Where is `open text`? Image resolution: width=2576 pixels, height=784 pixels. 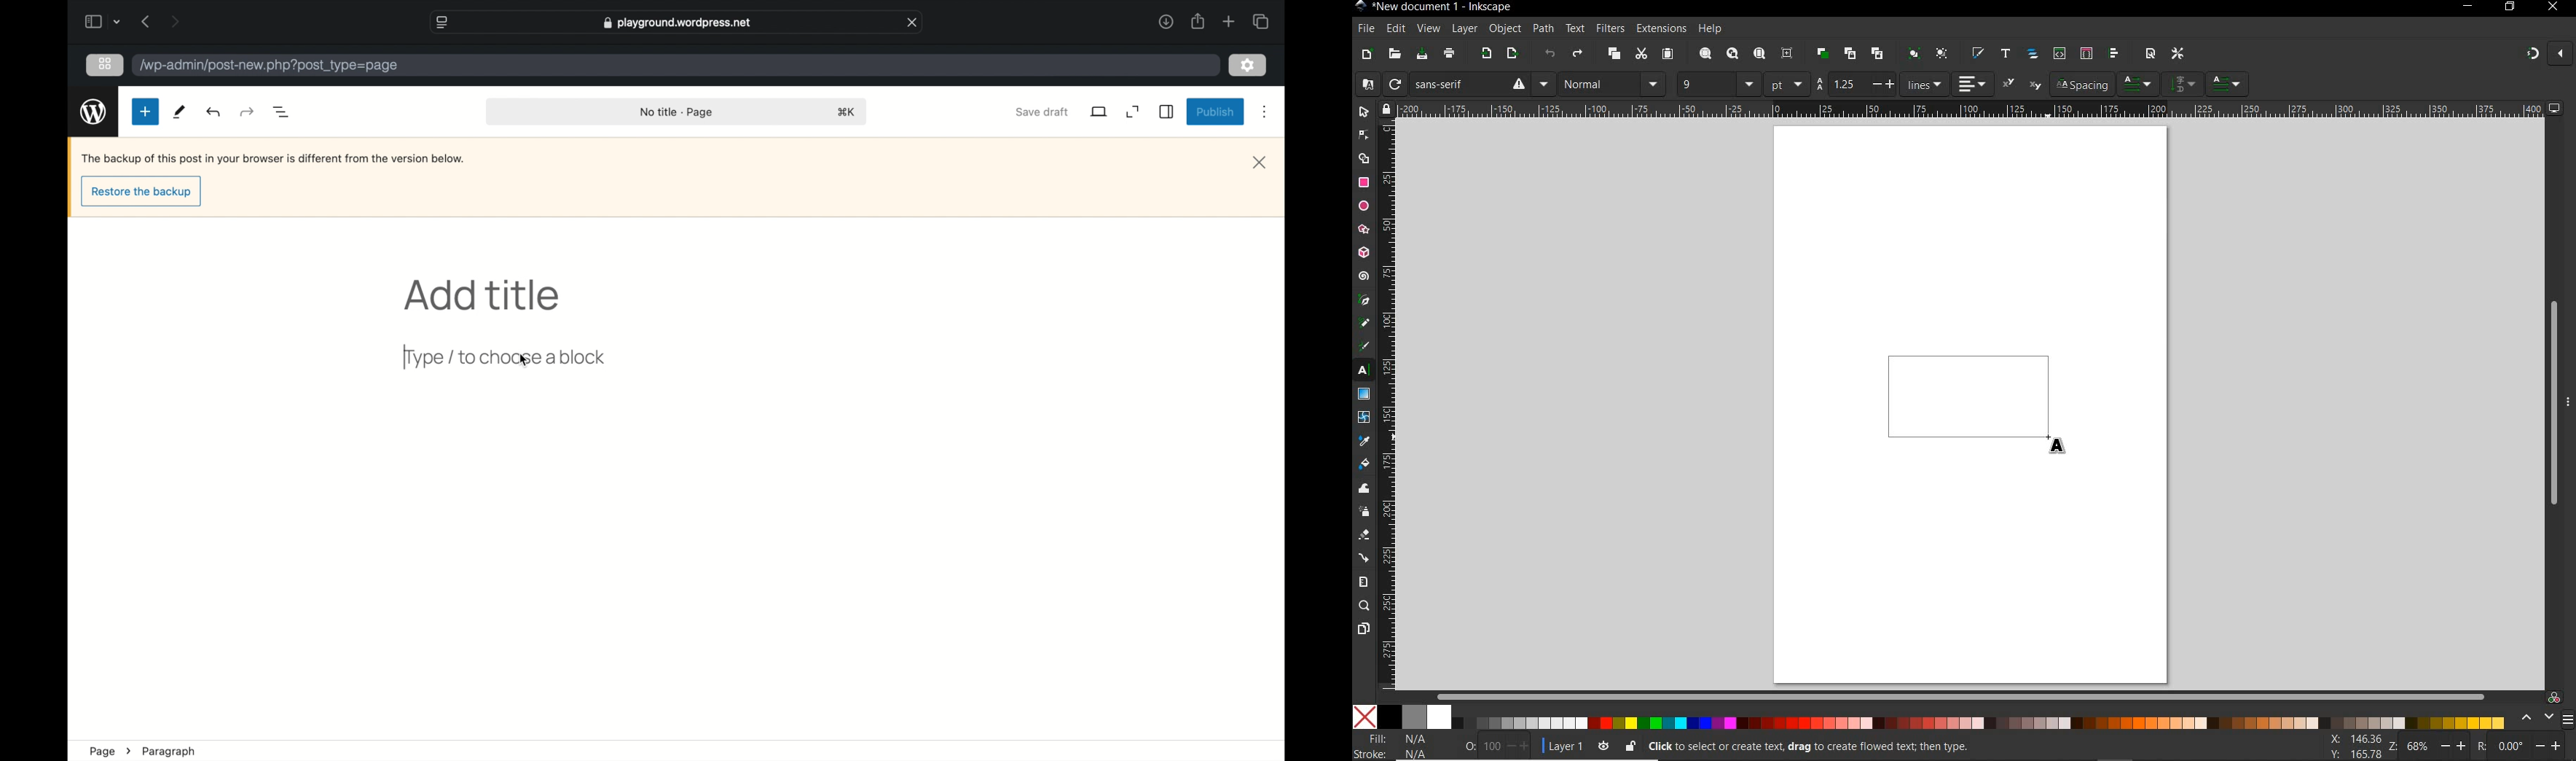
open text is located at coordinates (2005, 52).